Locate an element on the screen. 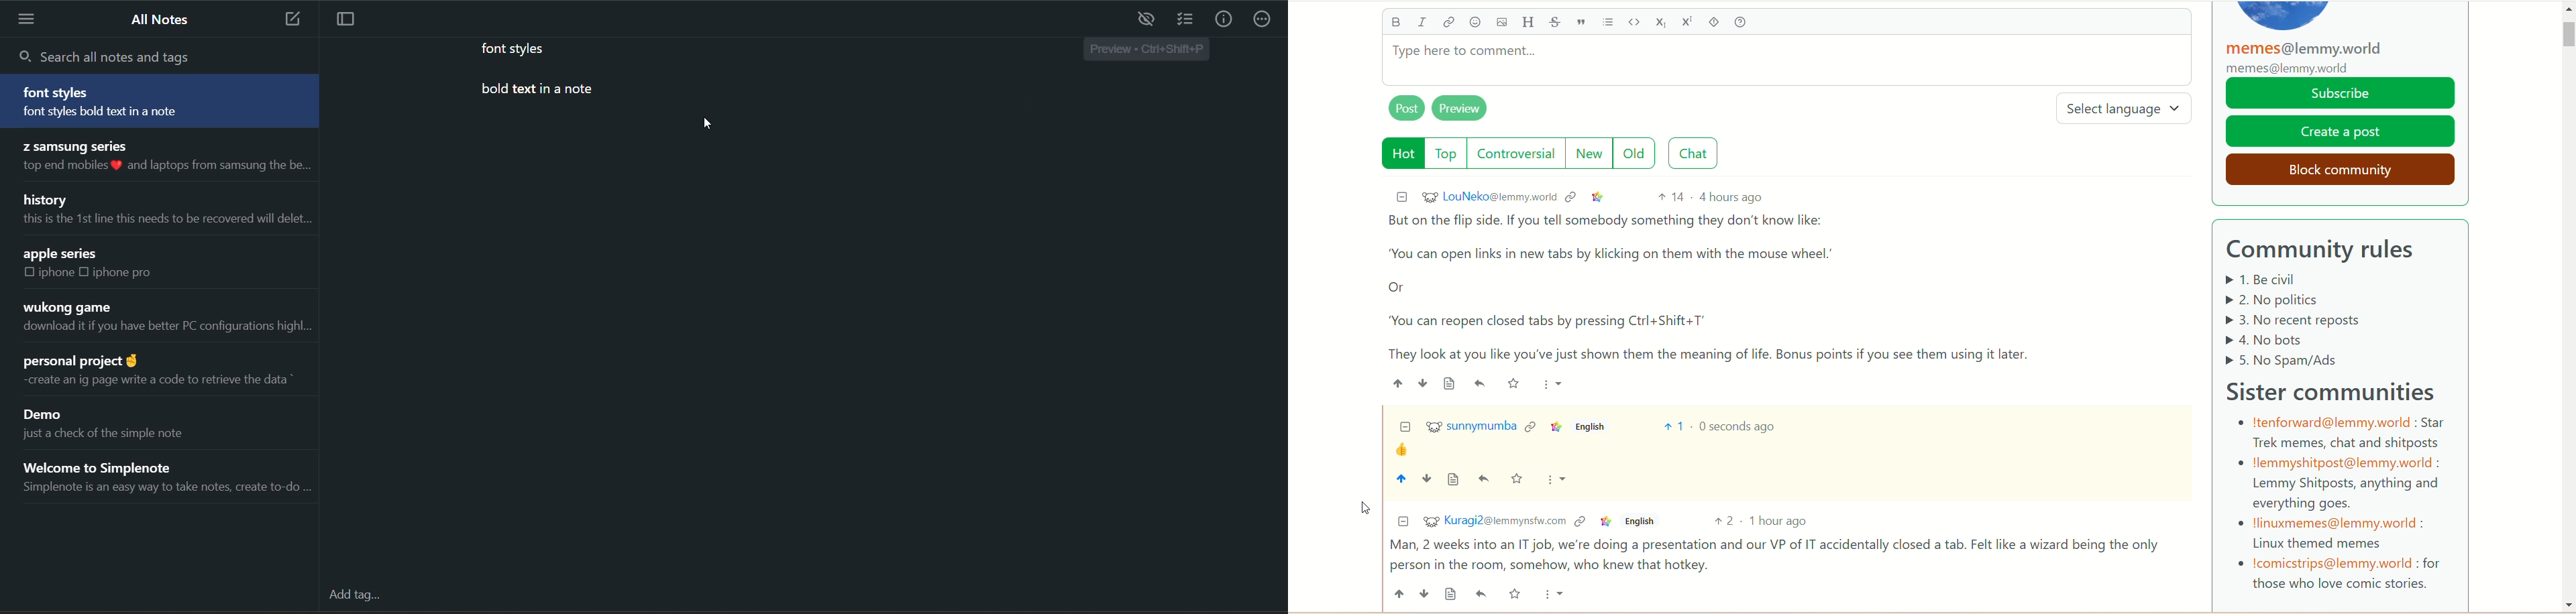 This screenshot has height=616, width=2576. checkbox is located at coordinates (87, 271).